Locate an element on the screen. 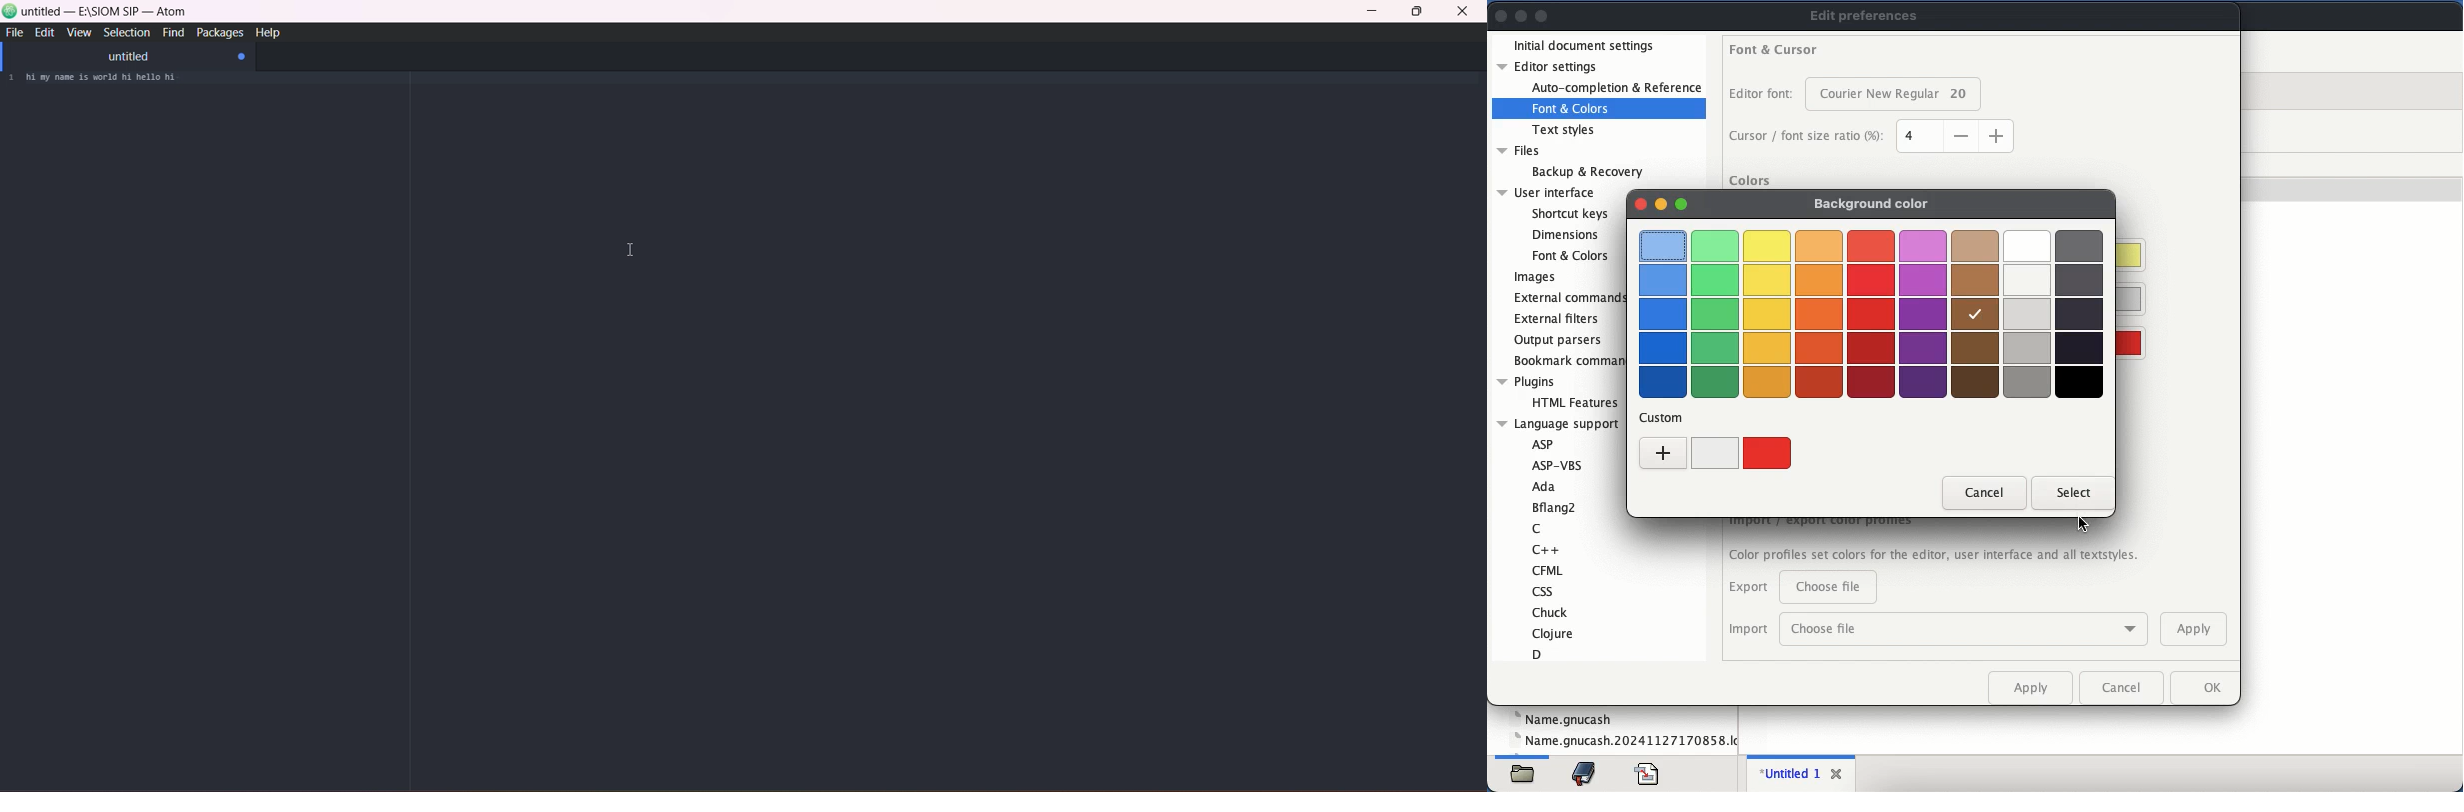 The width and height of the screenshot is (2464, 812). Backup & Recovery is located at coordinates (1587, 171).